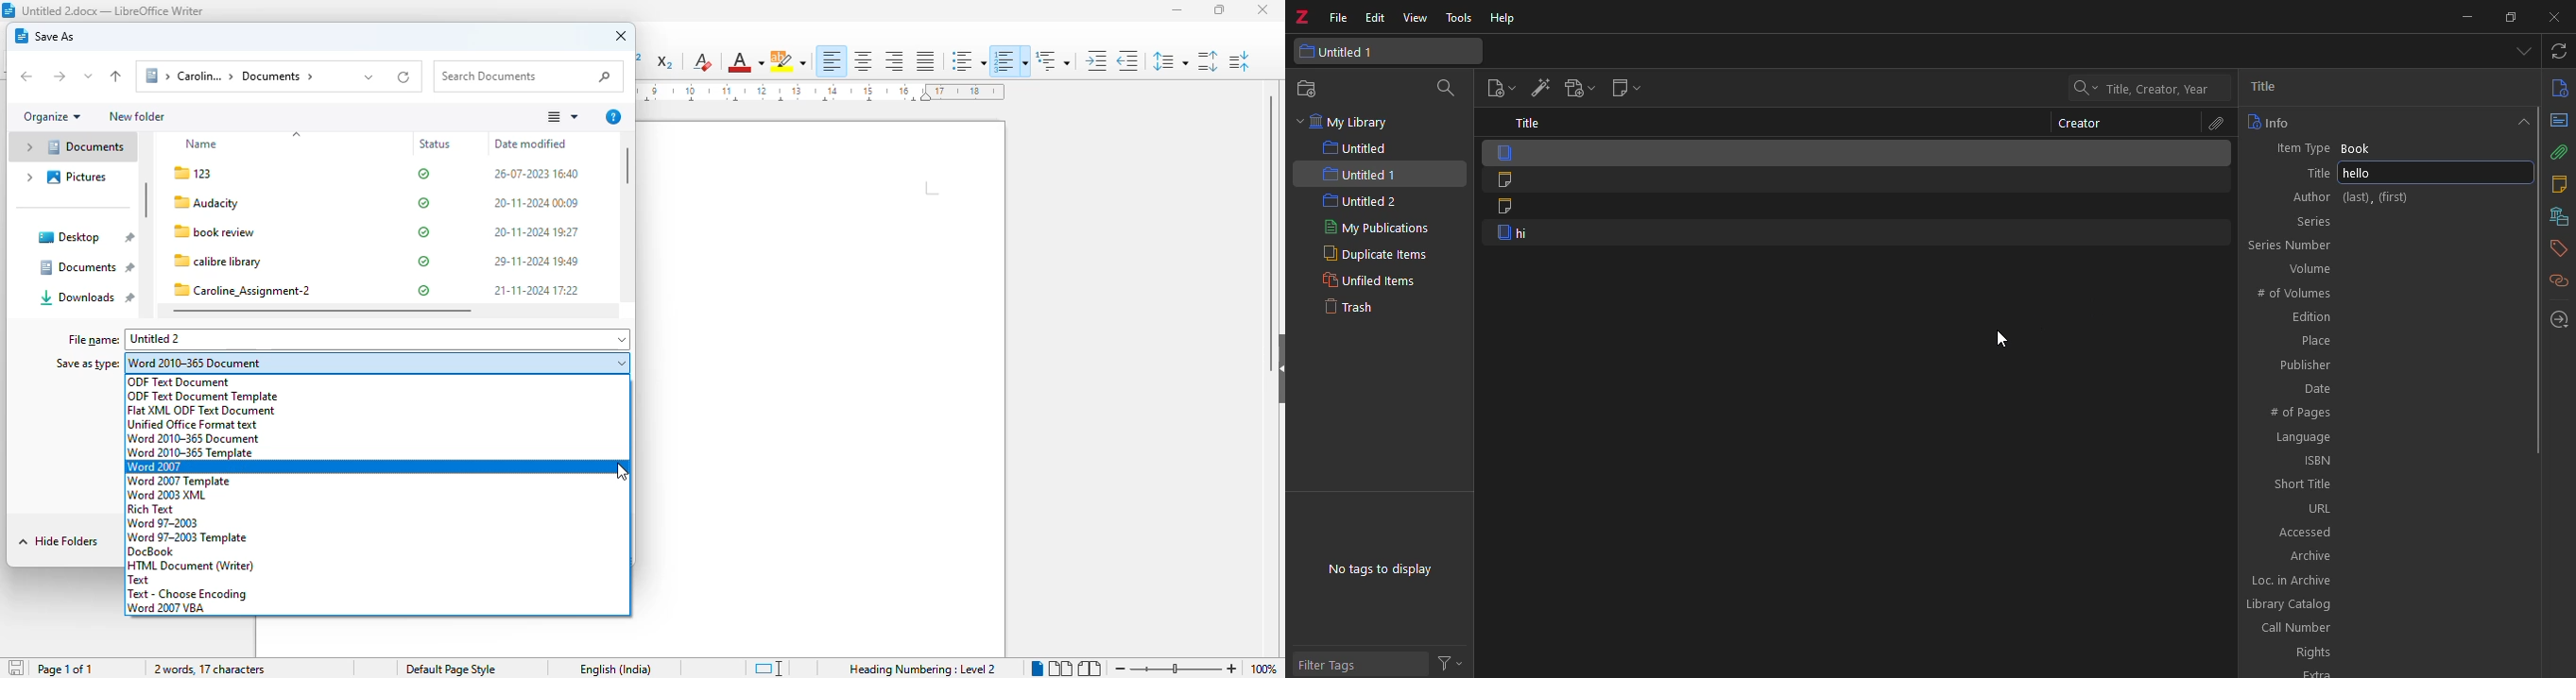 This screenshot has width=2576, height=700. I want to click on text-choose encoding, so click(188, 595).